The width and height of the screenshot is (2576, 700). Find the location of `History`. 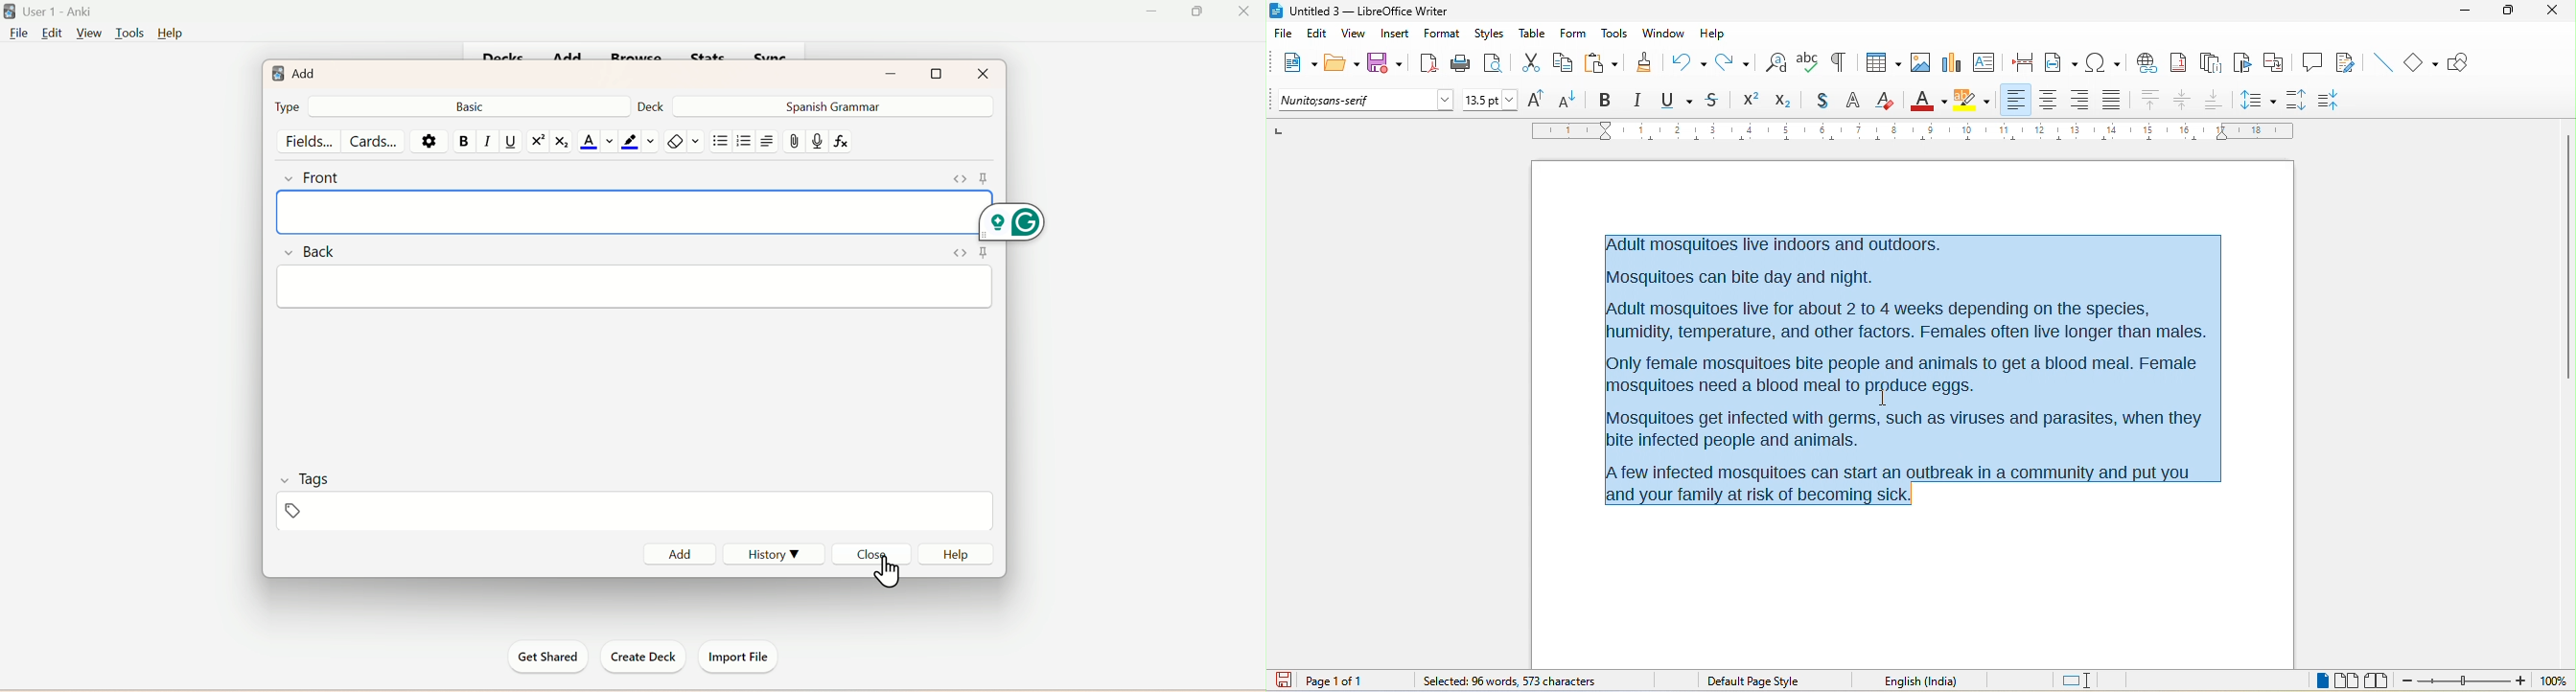

History is located at coordinates (775, 557).